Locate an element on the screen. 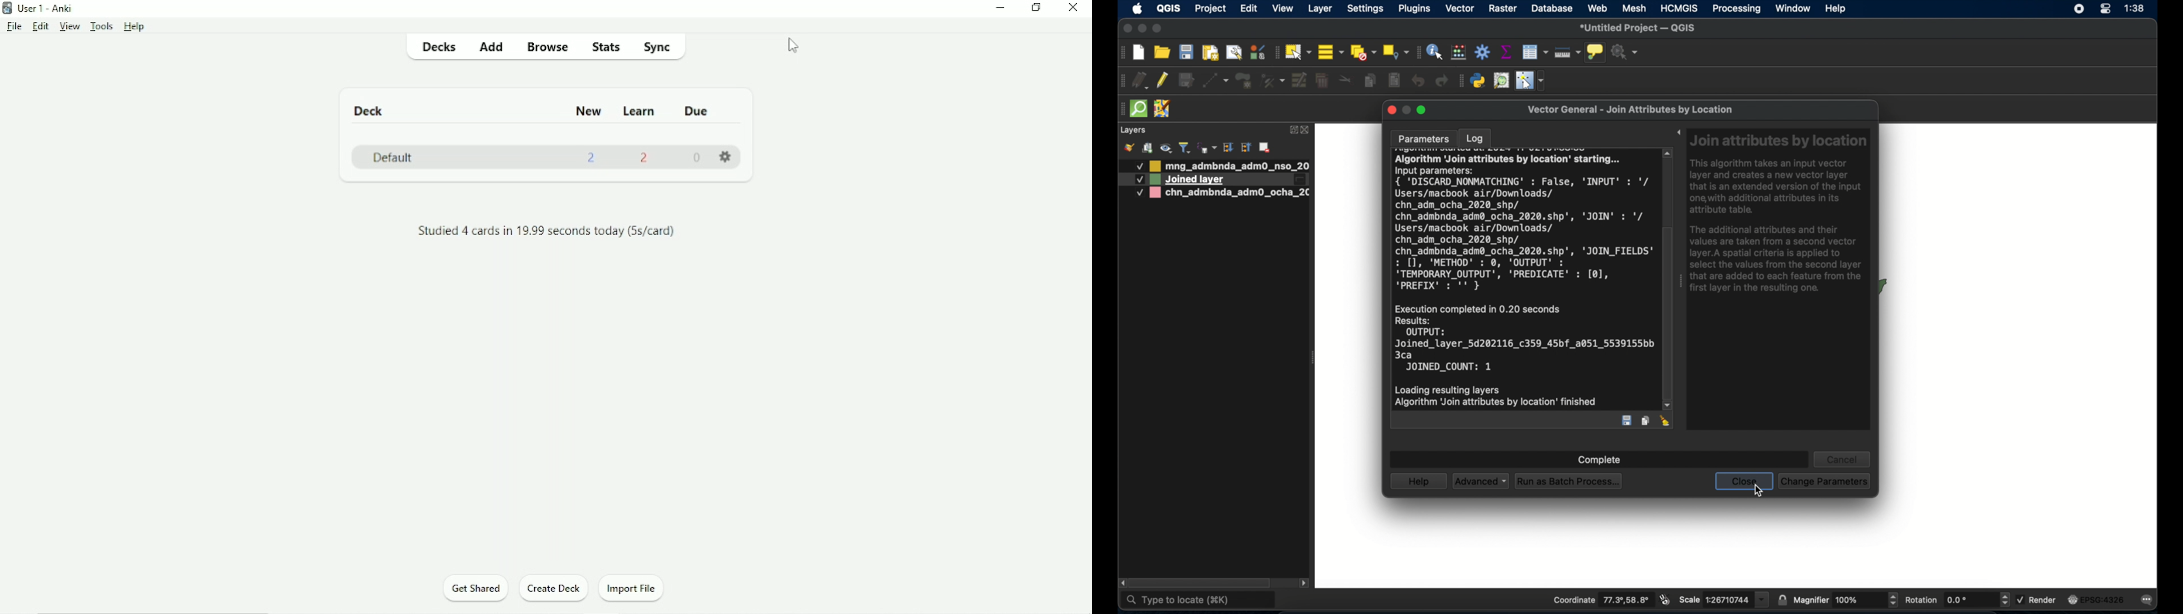  modify attributes is located at coordinates (1298, 81).